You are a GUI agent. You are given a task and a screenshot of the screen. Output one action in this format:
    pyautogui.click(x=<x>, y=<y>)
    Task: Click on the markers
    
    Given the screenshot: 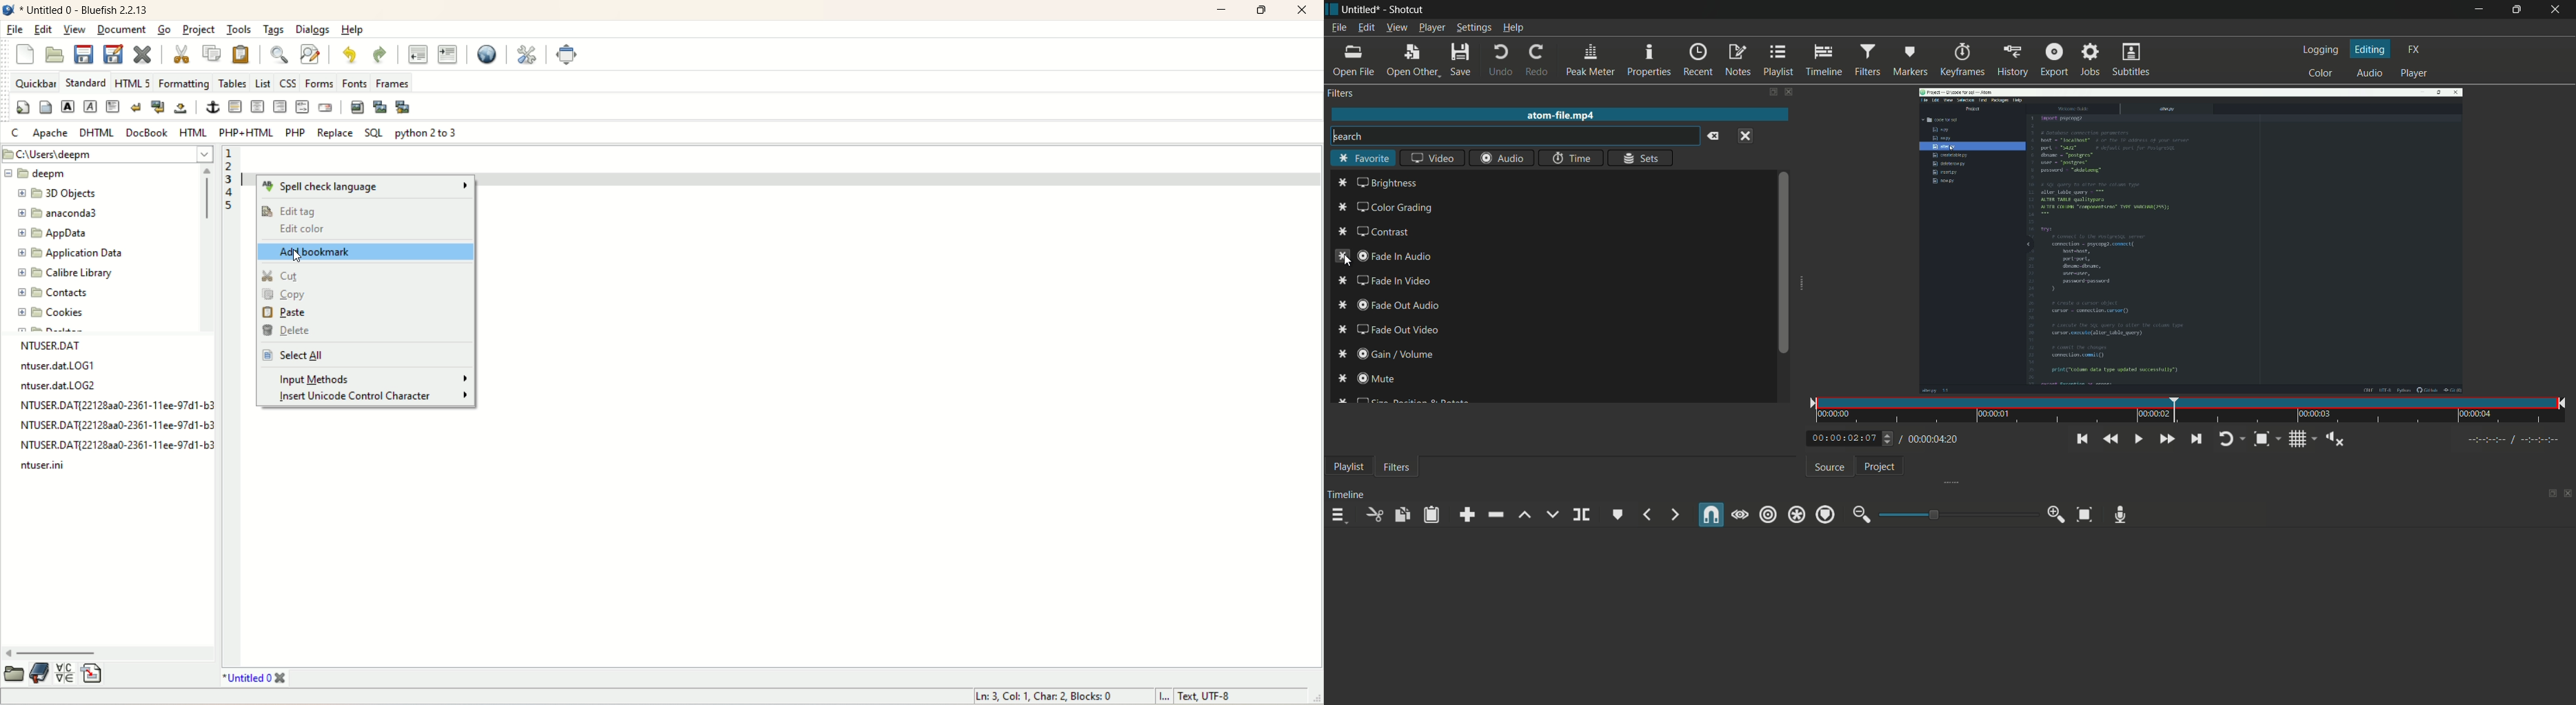 What is the action you would take?
    pyautogui.click(x=1910, y=61)
    